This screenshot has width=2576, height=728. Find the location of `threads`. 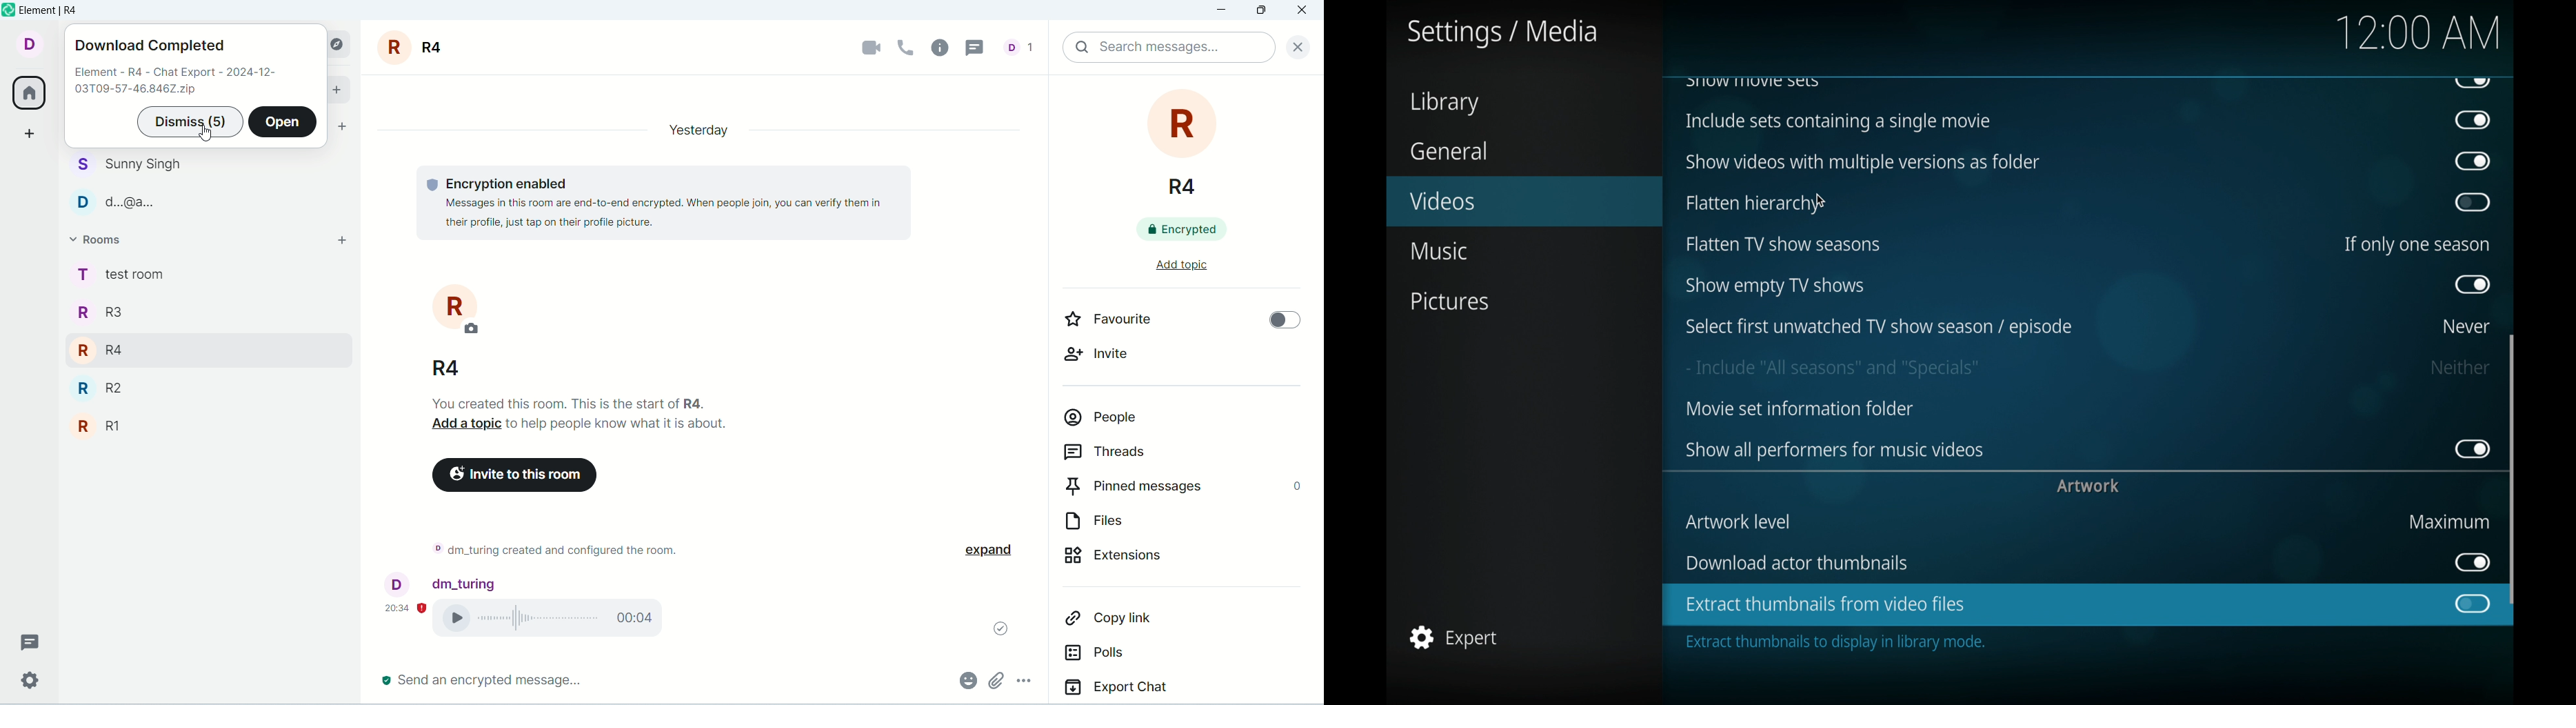

threads is located at coordinates (1156, 455).